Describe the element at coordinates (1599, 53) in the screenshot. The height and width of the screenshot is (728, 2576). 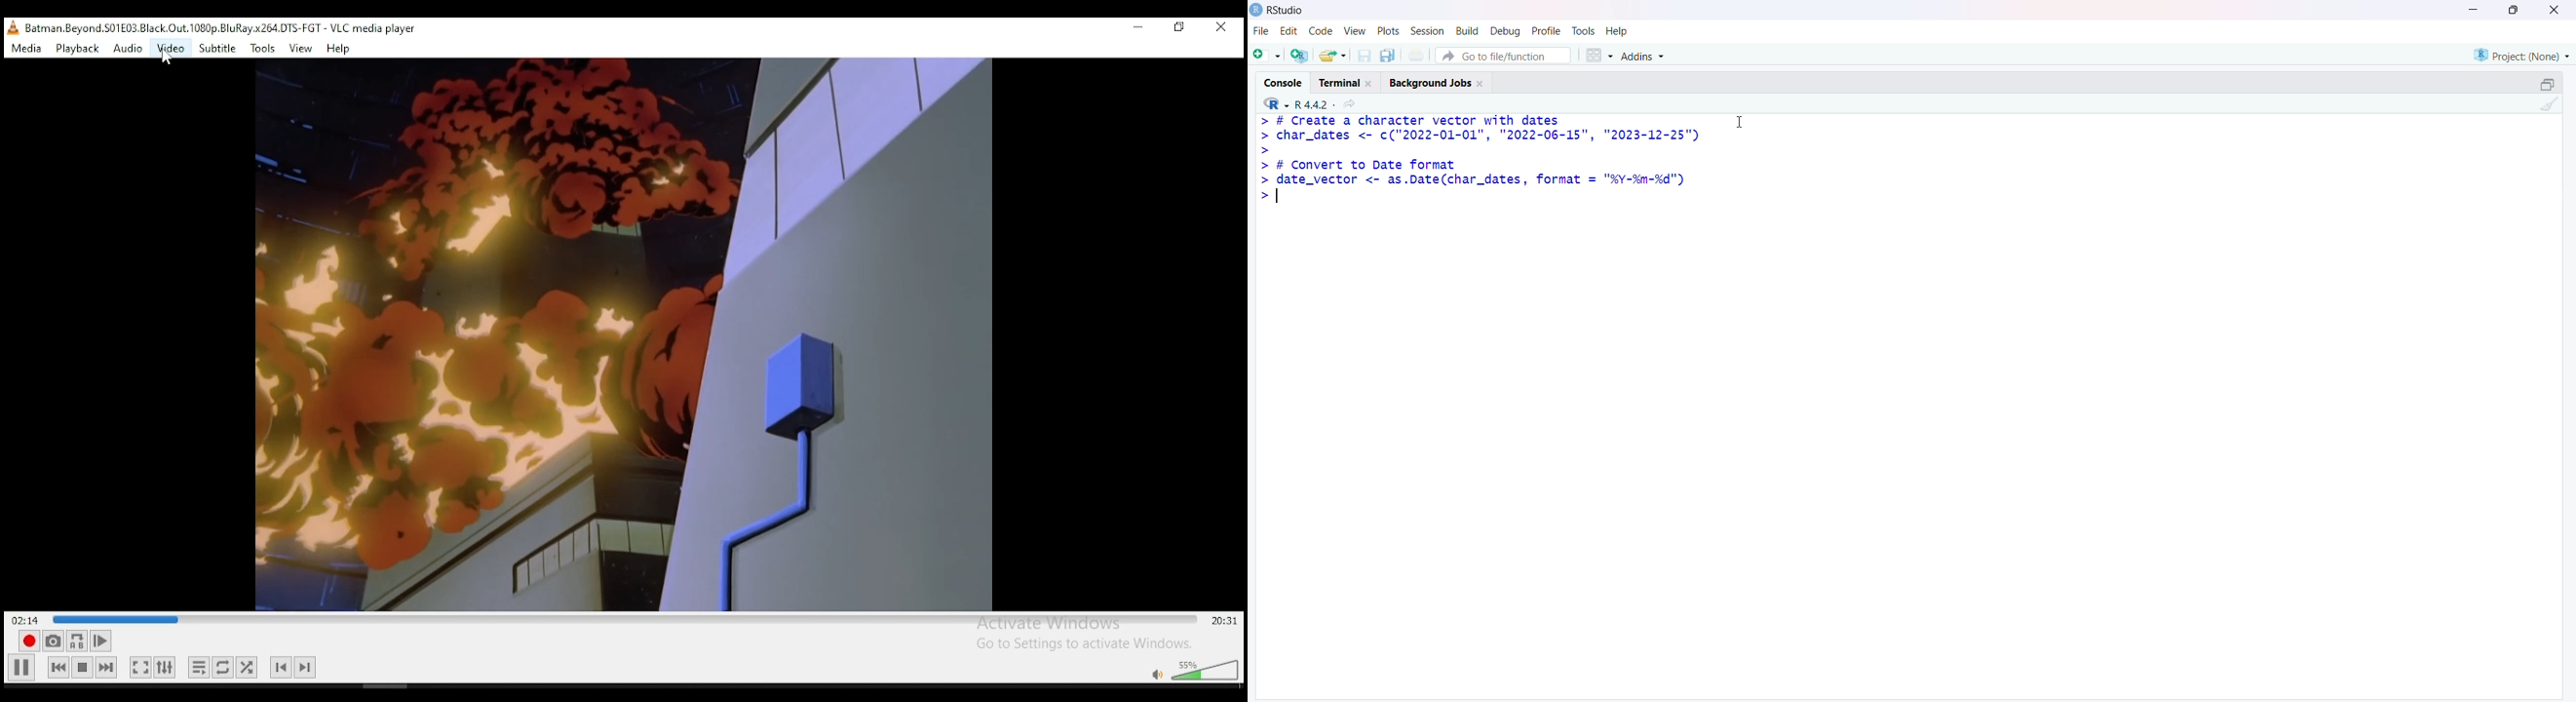
I see `Workspace panes` at that location.